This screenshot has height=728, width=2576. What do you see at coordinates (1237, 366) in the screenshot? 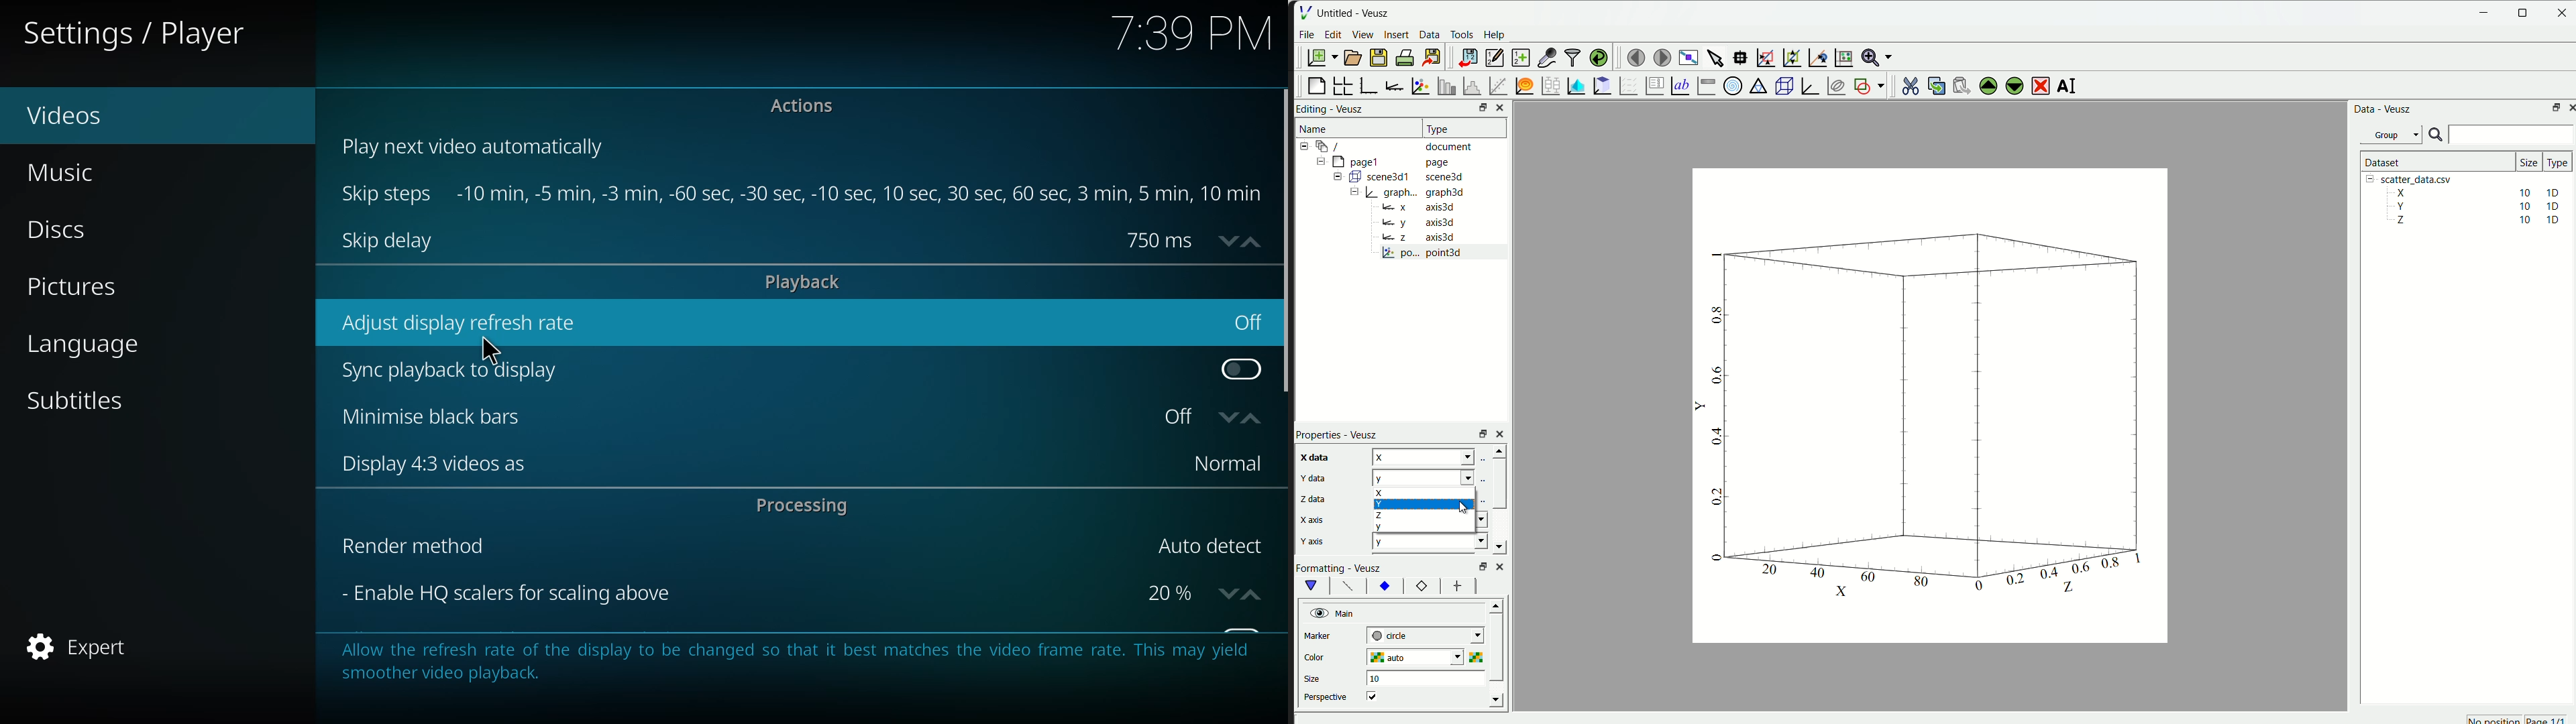
I see `enable` at bounding box center [1237, 366].